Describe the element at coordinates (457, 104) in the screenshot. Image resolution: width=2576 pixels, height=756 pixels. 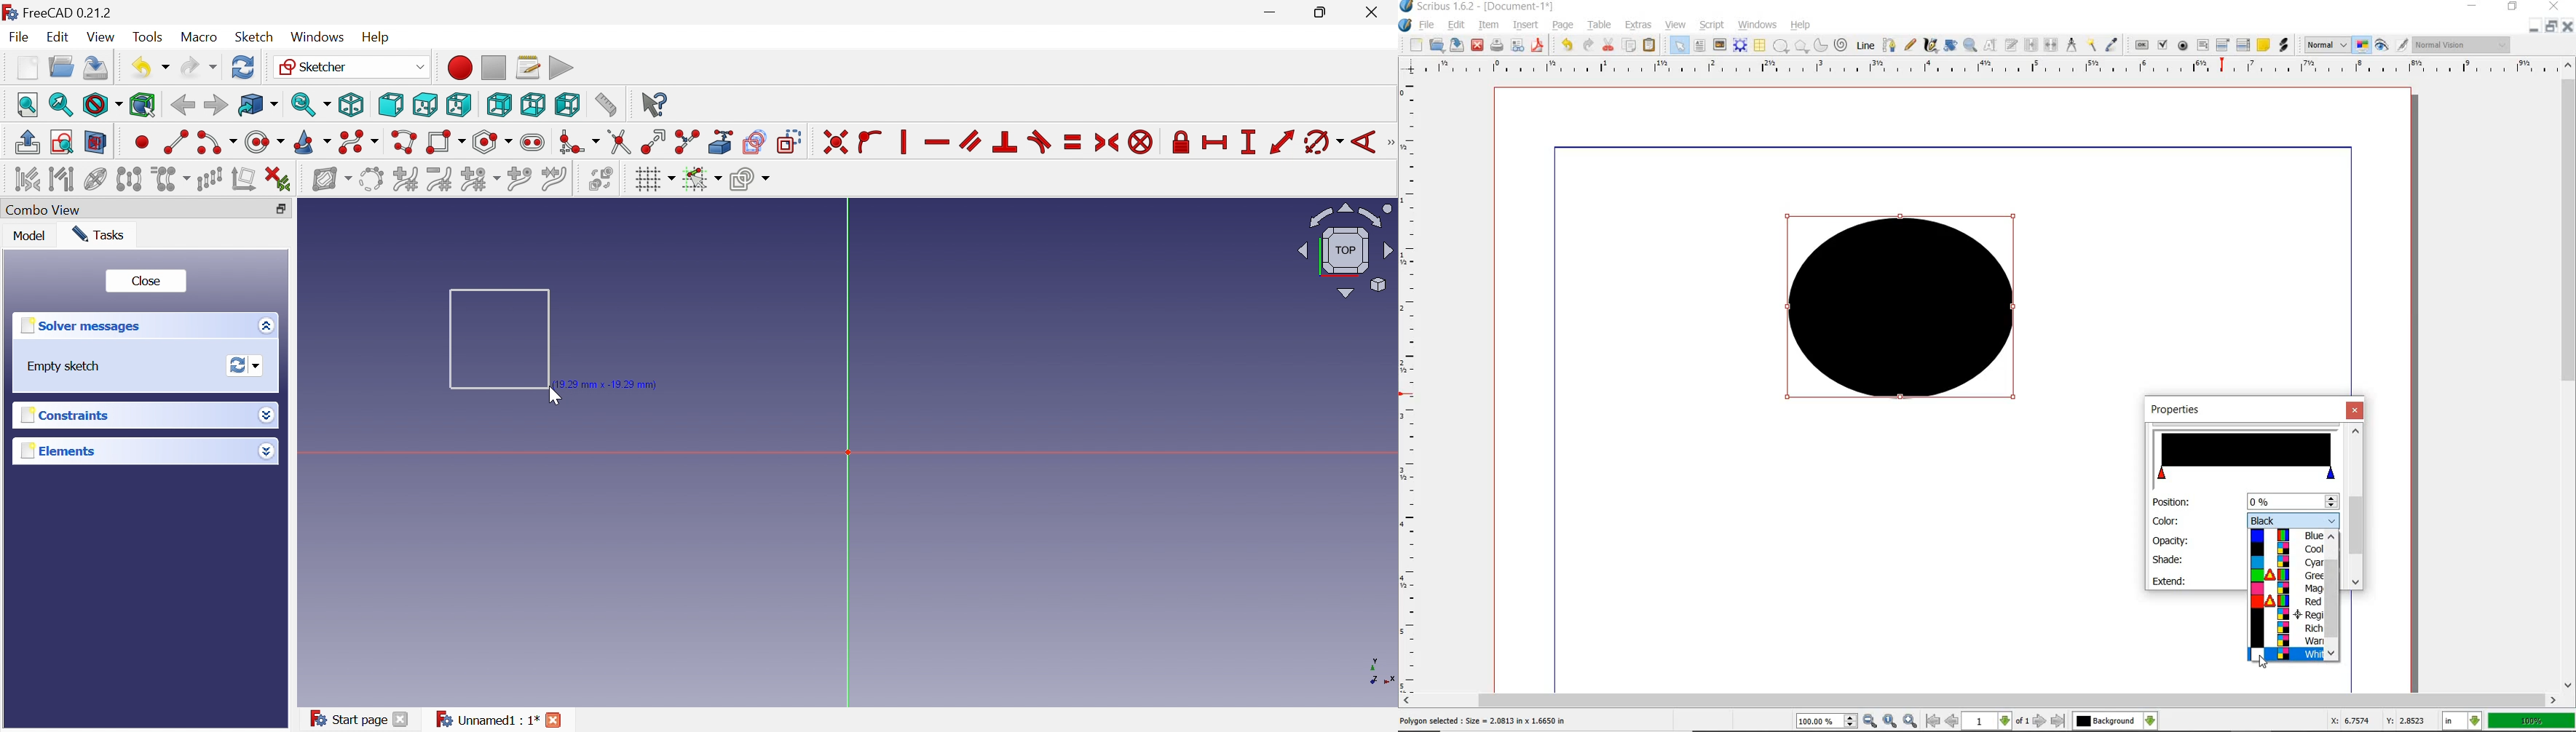
I see `Right` at that location.